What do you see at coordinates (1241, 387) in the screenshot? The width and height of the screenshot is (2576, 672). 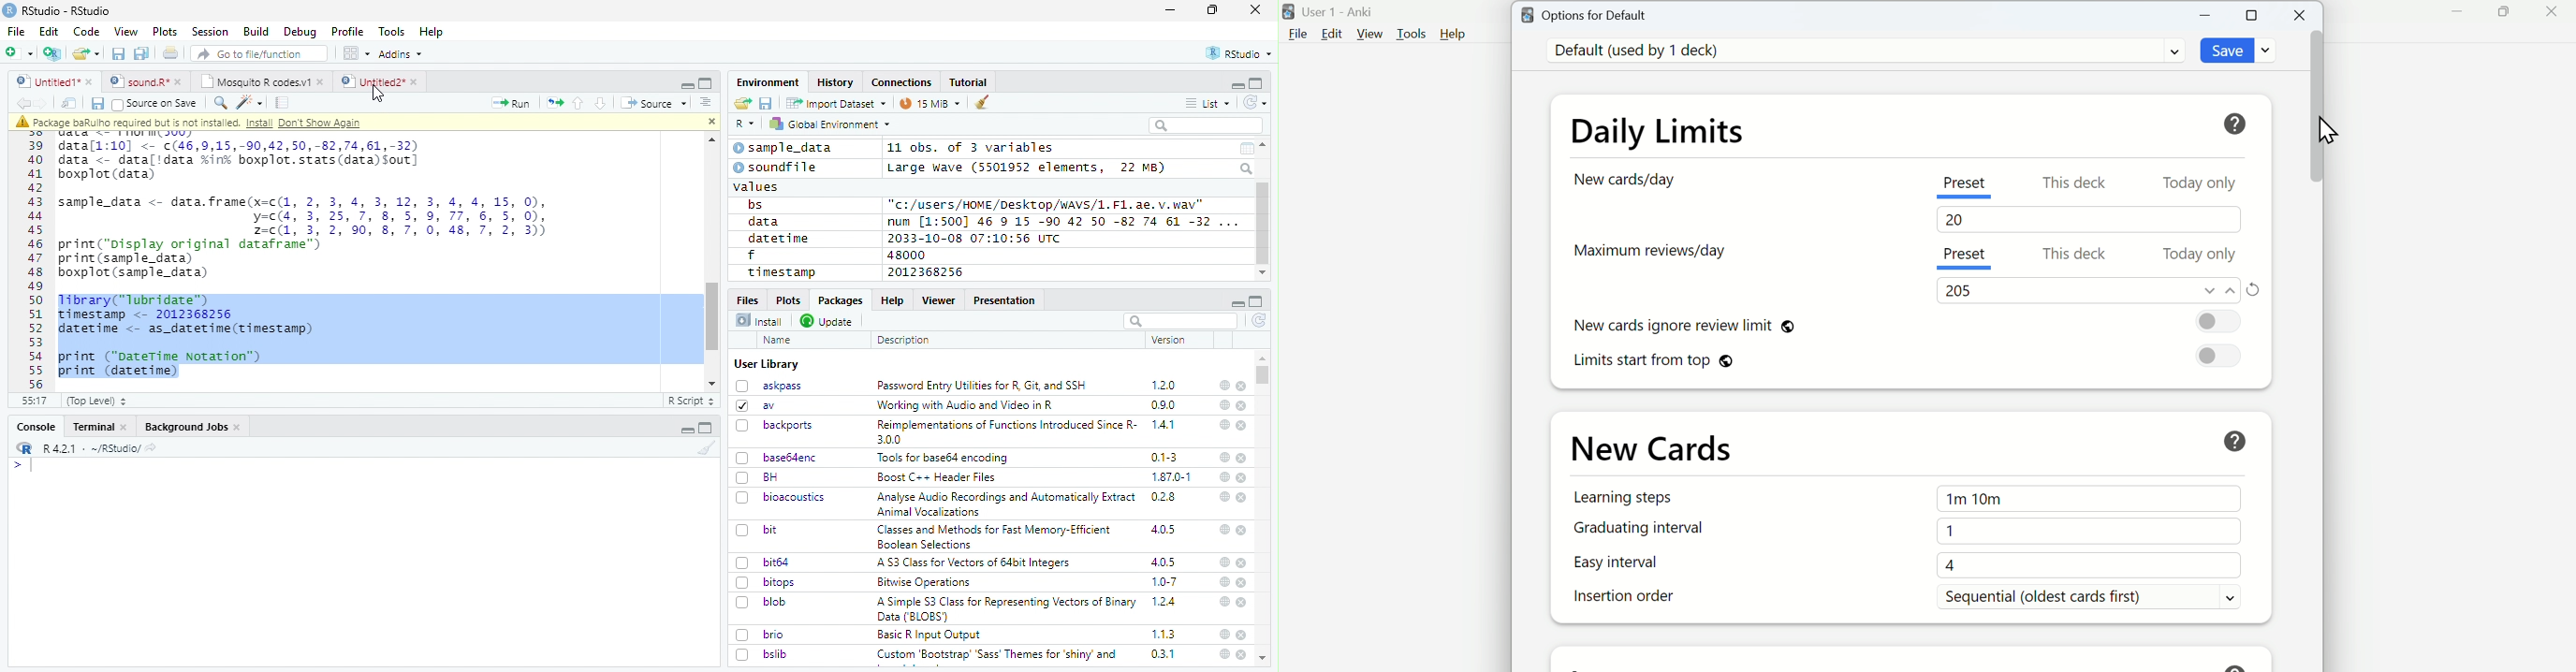 I see `close` at bounding box center [1241, 387].